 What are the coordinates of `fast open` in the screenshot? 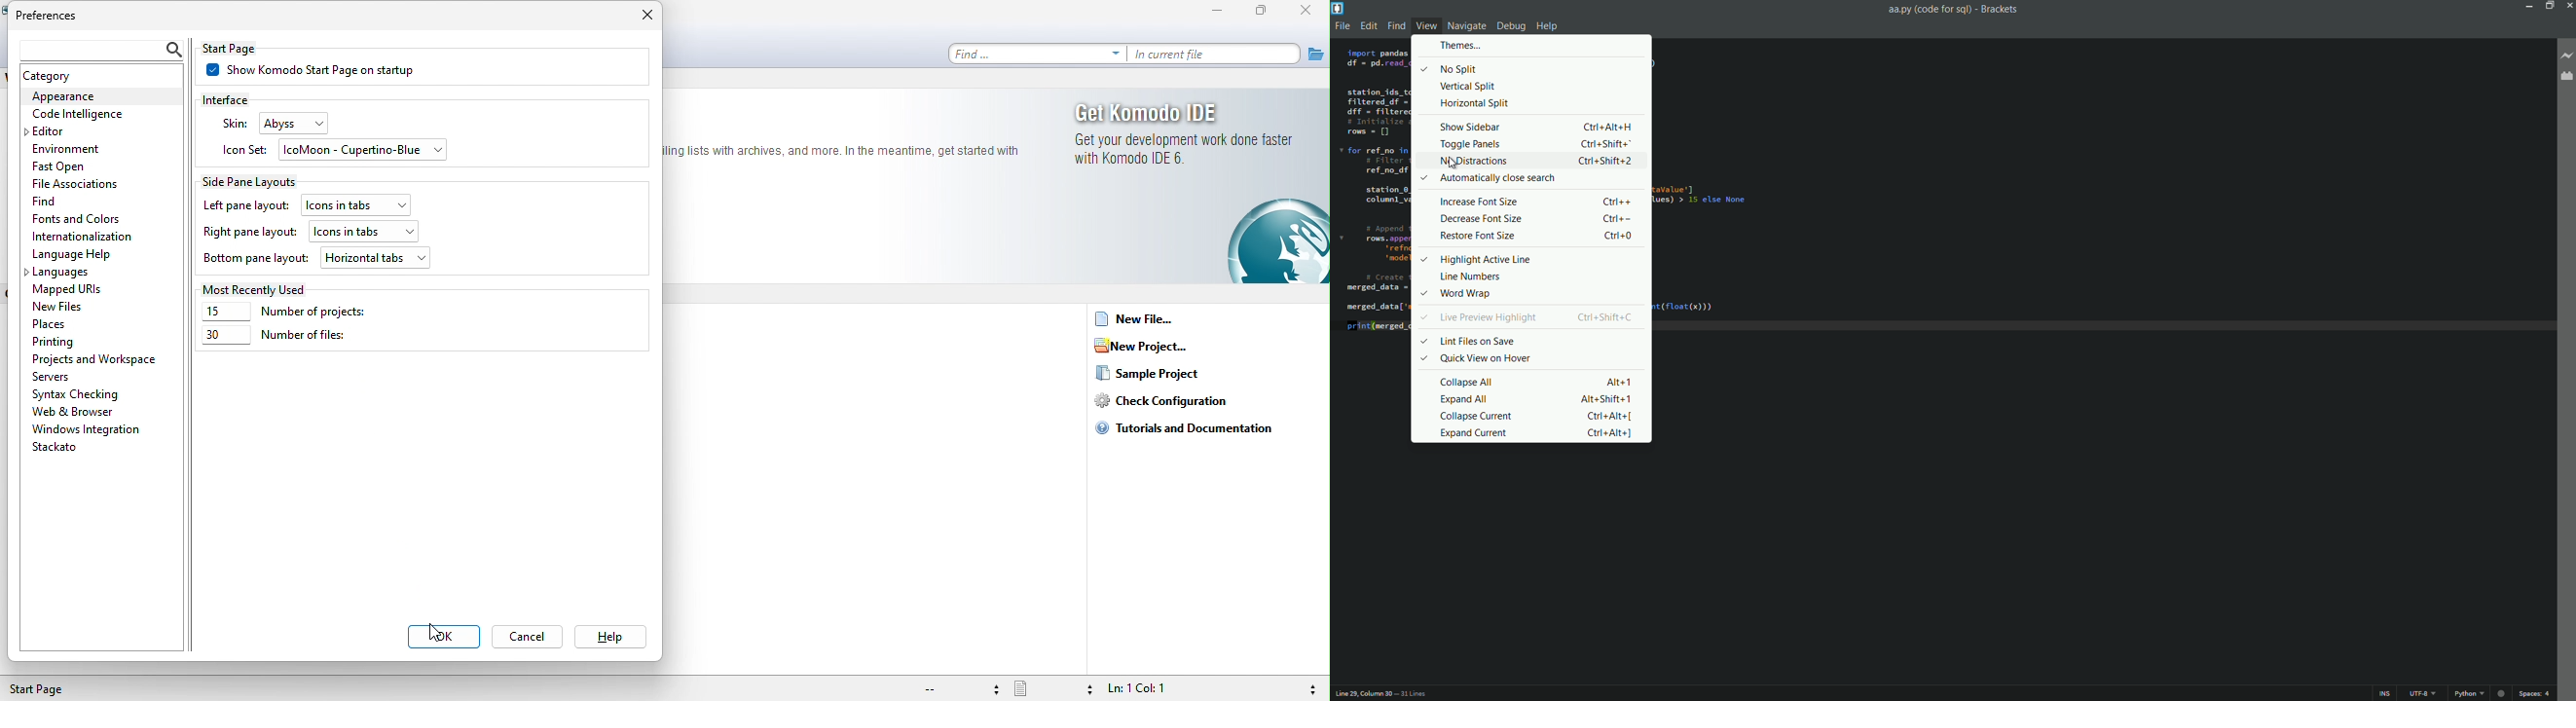 It's located at (84, 168).